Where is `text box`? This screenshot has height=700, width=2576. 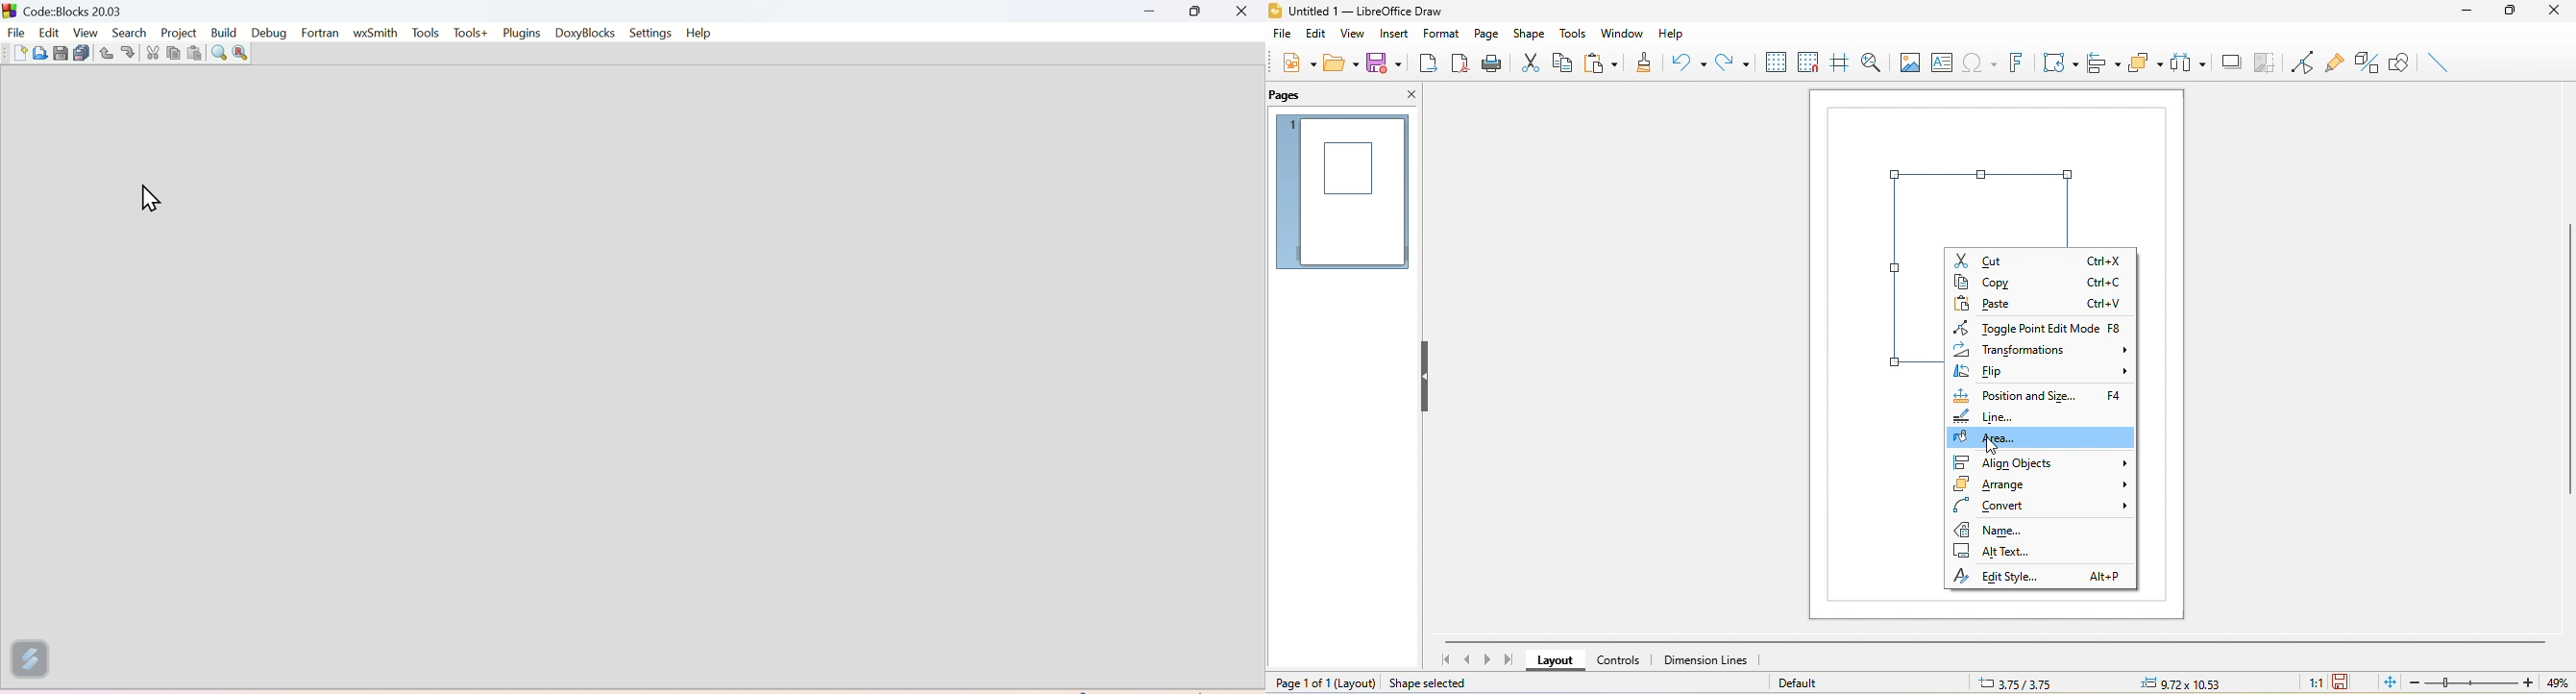
text box is located at coordinates (1945, 61).